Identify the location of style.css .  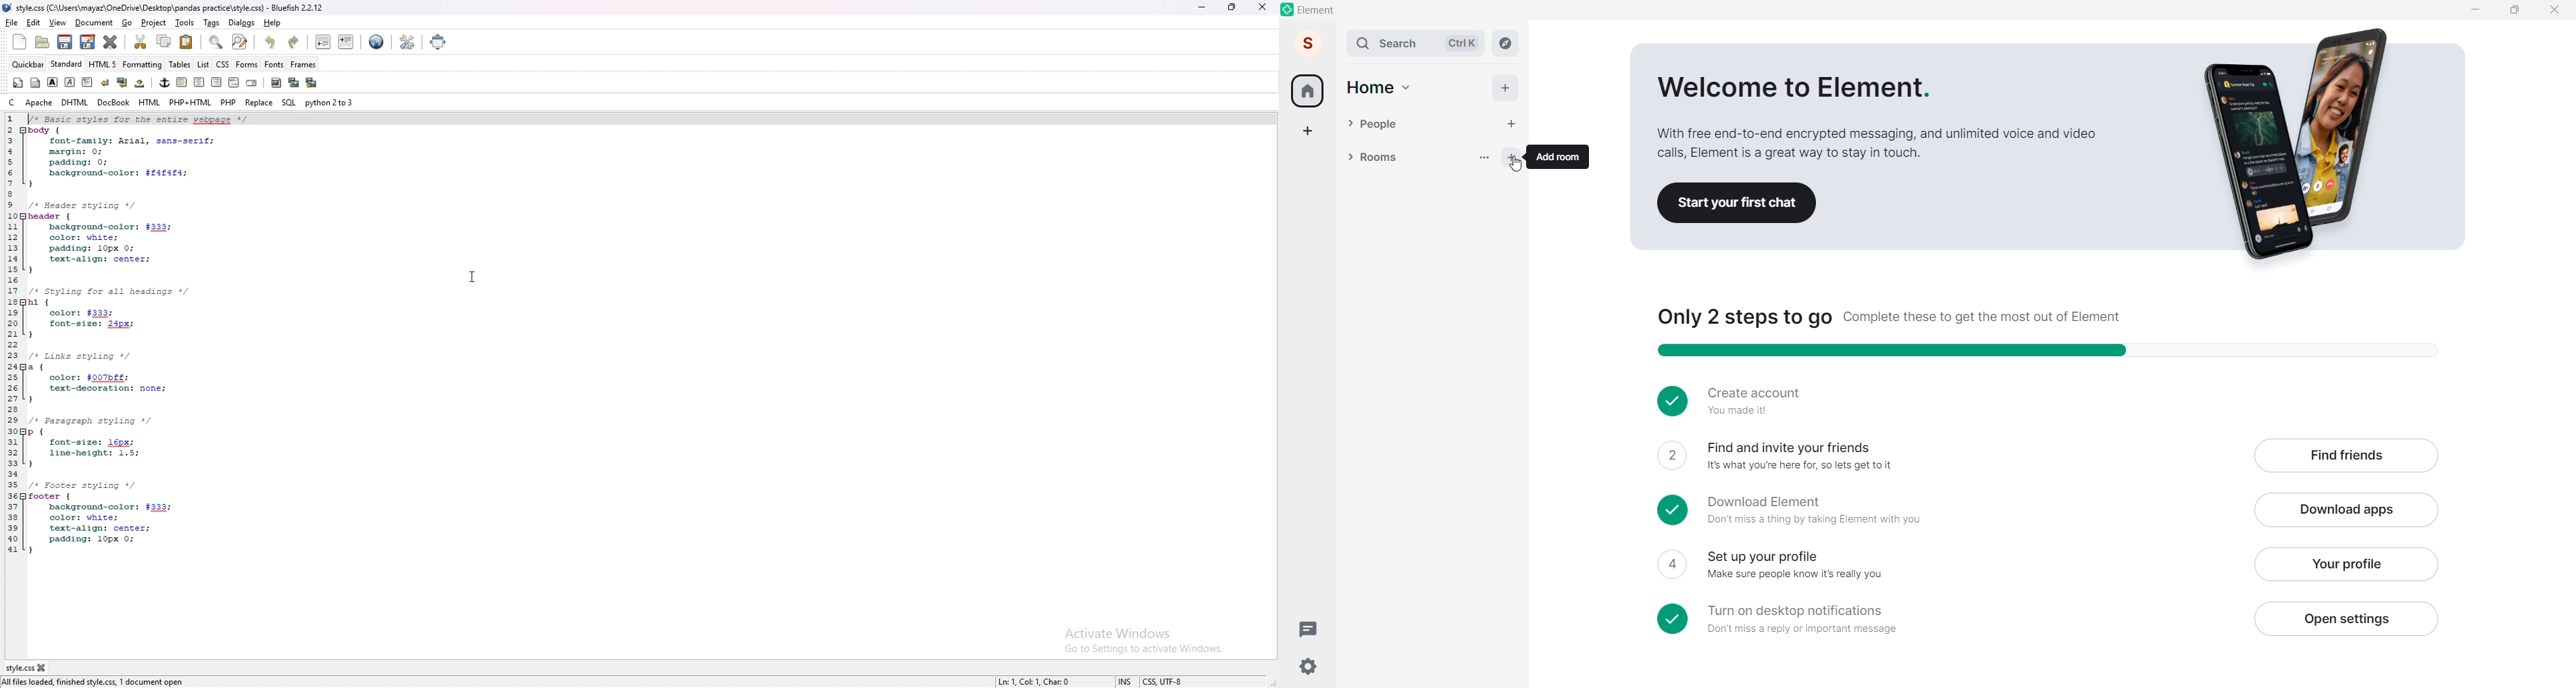
(23, 669).